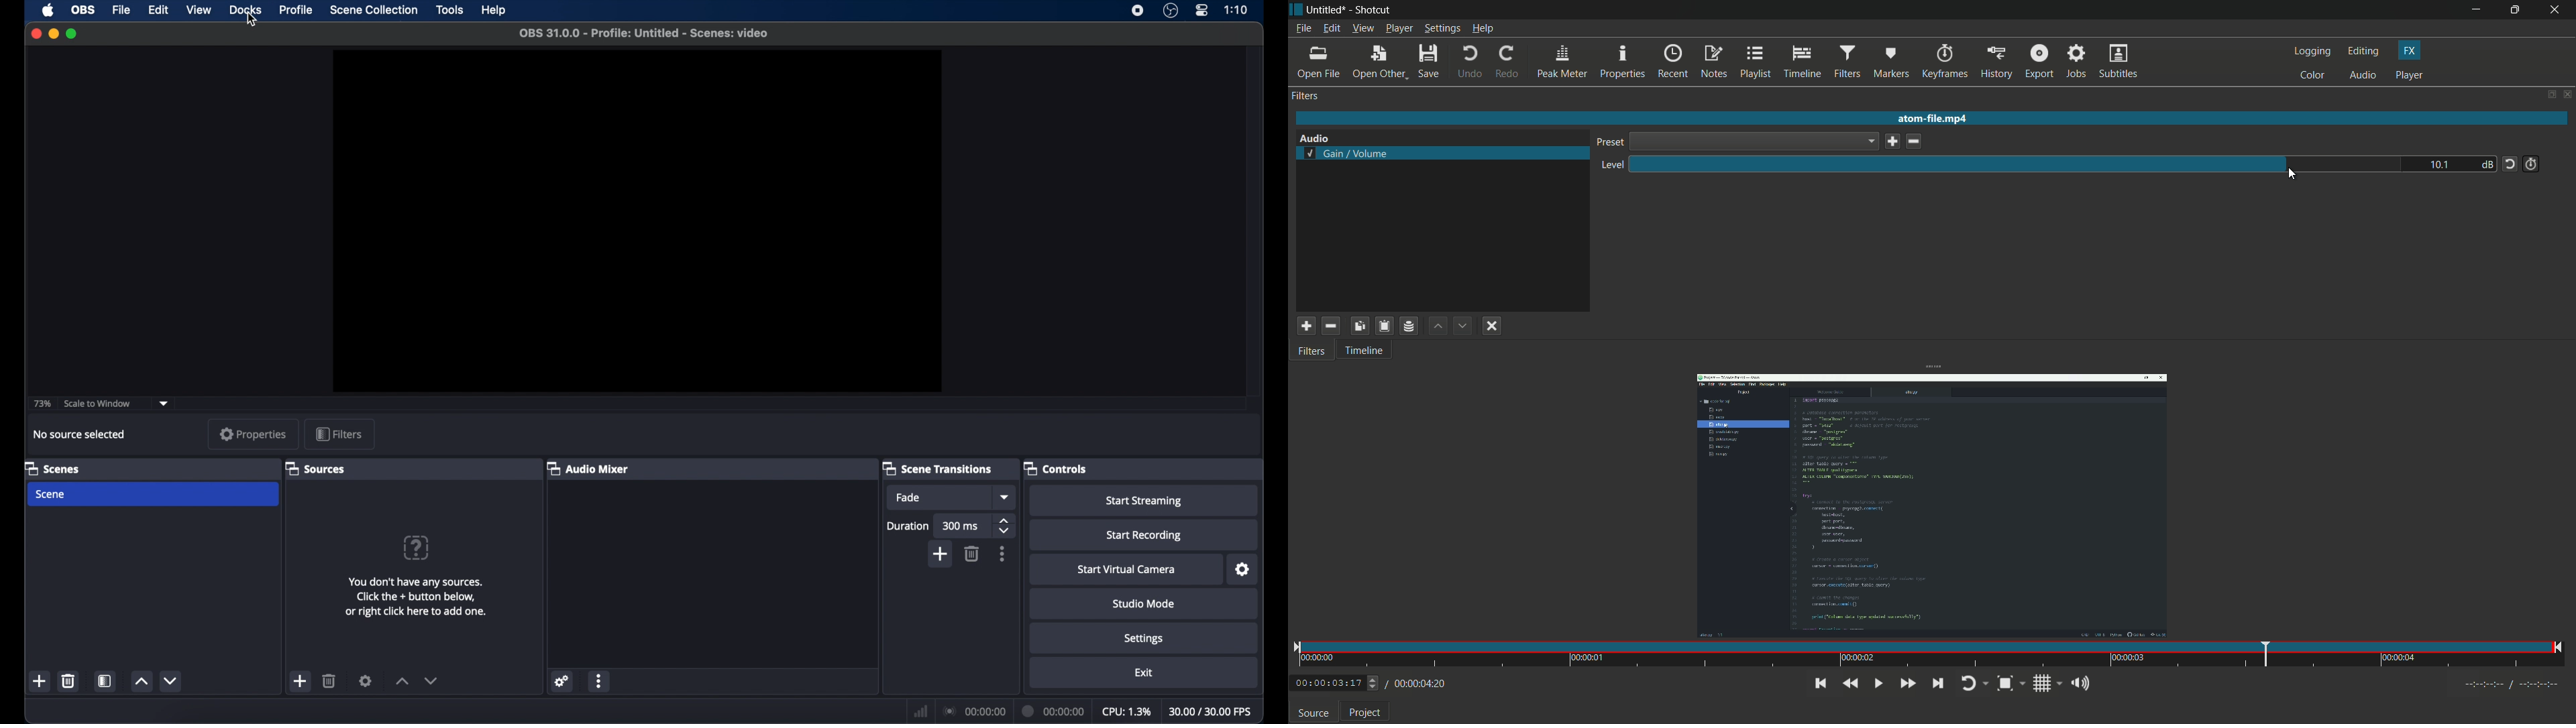 This screenshot has width=2576, height=728. Describe the element at coordinates (1345, 154) in the screenshot. I see `selected gain volume filter` at that location.